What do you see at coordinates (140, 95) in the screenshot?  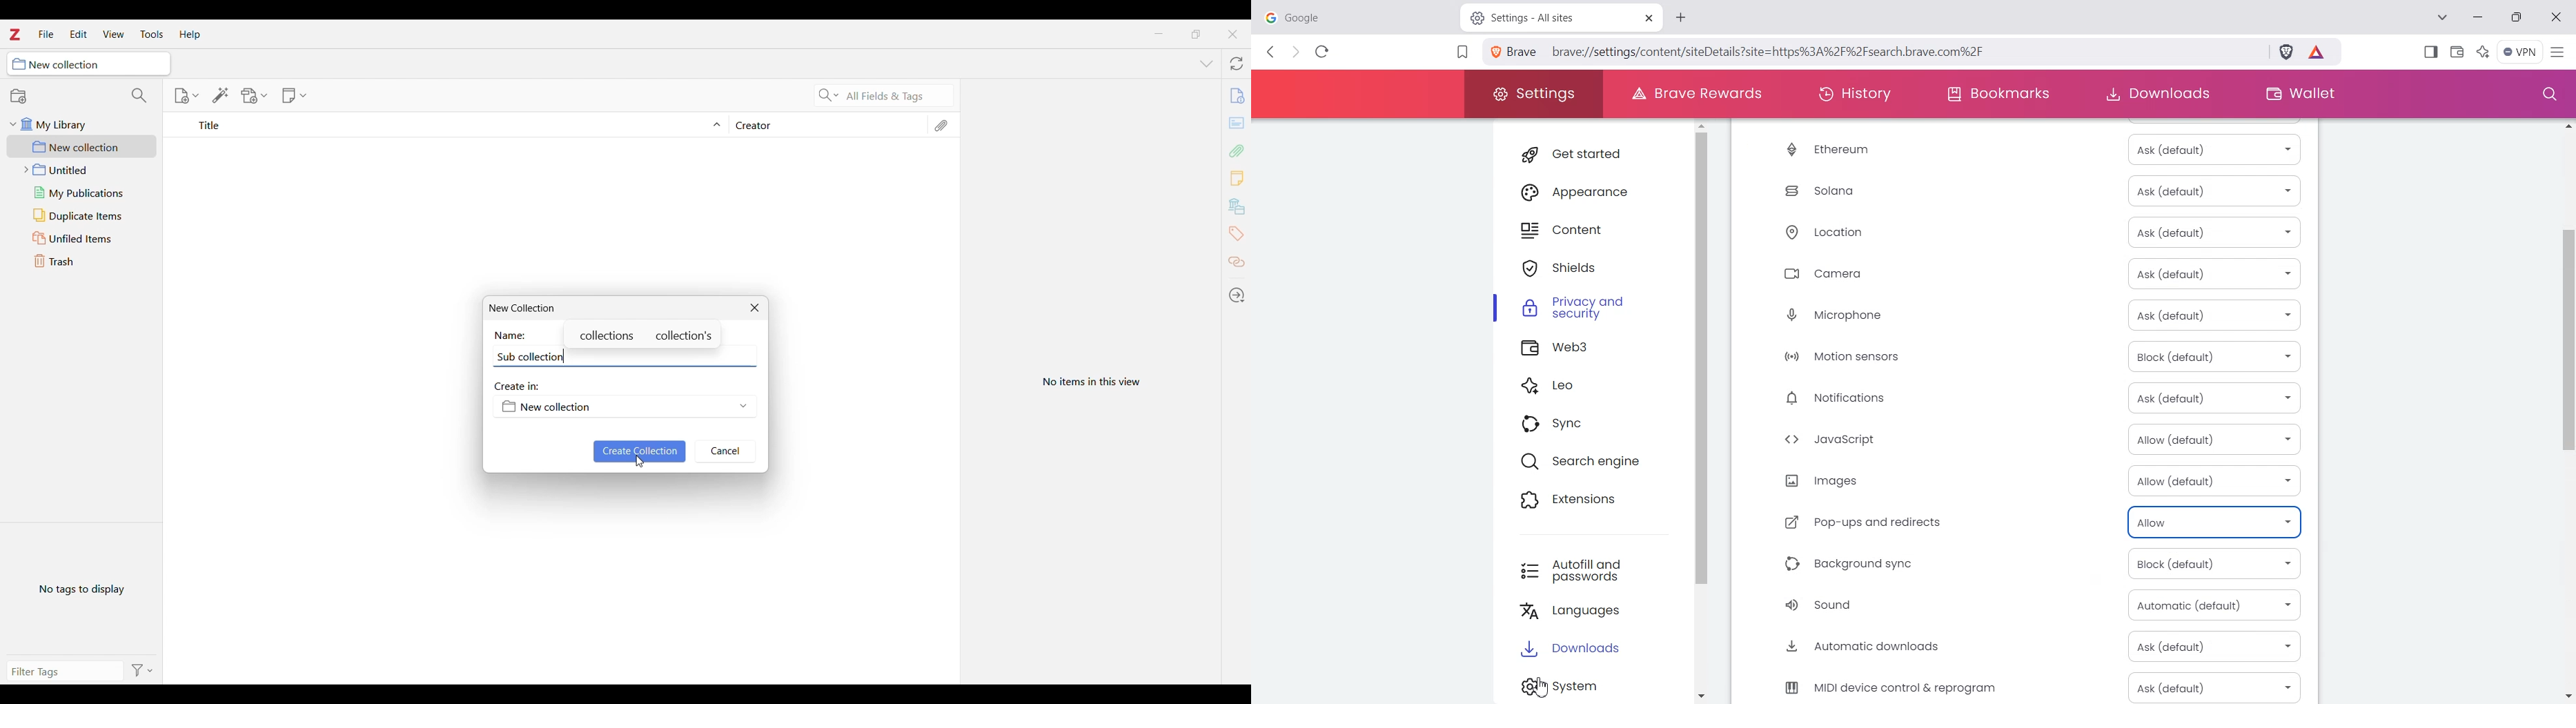 I see `Filter collections` at bounding box center [140, 95].